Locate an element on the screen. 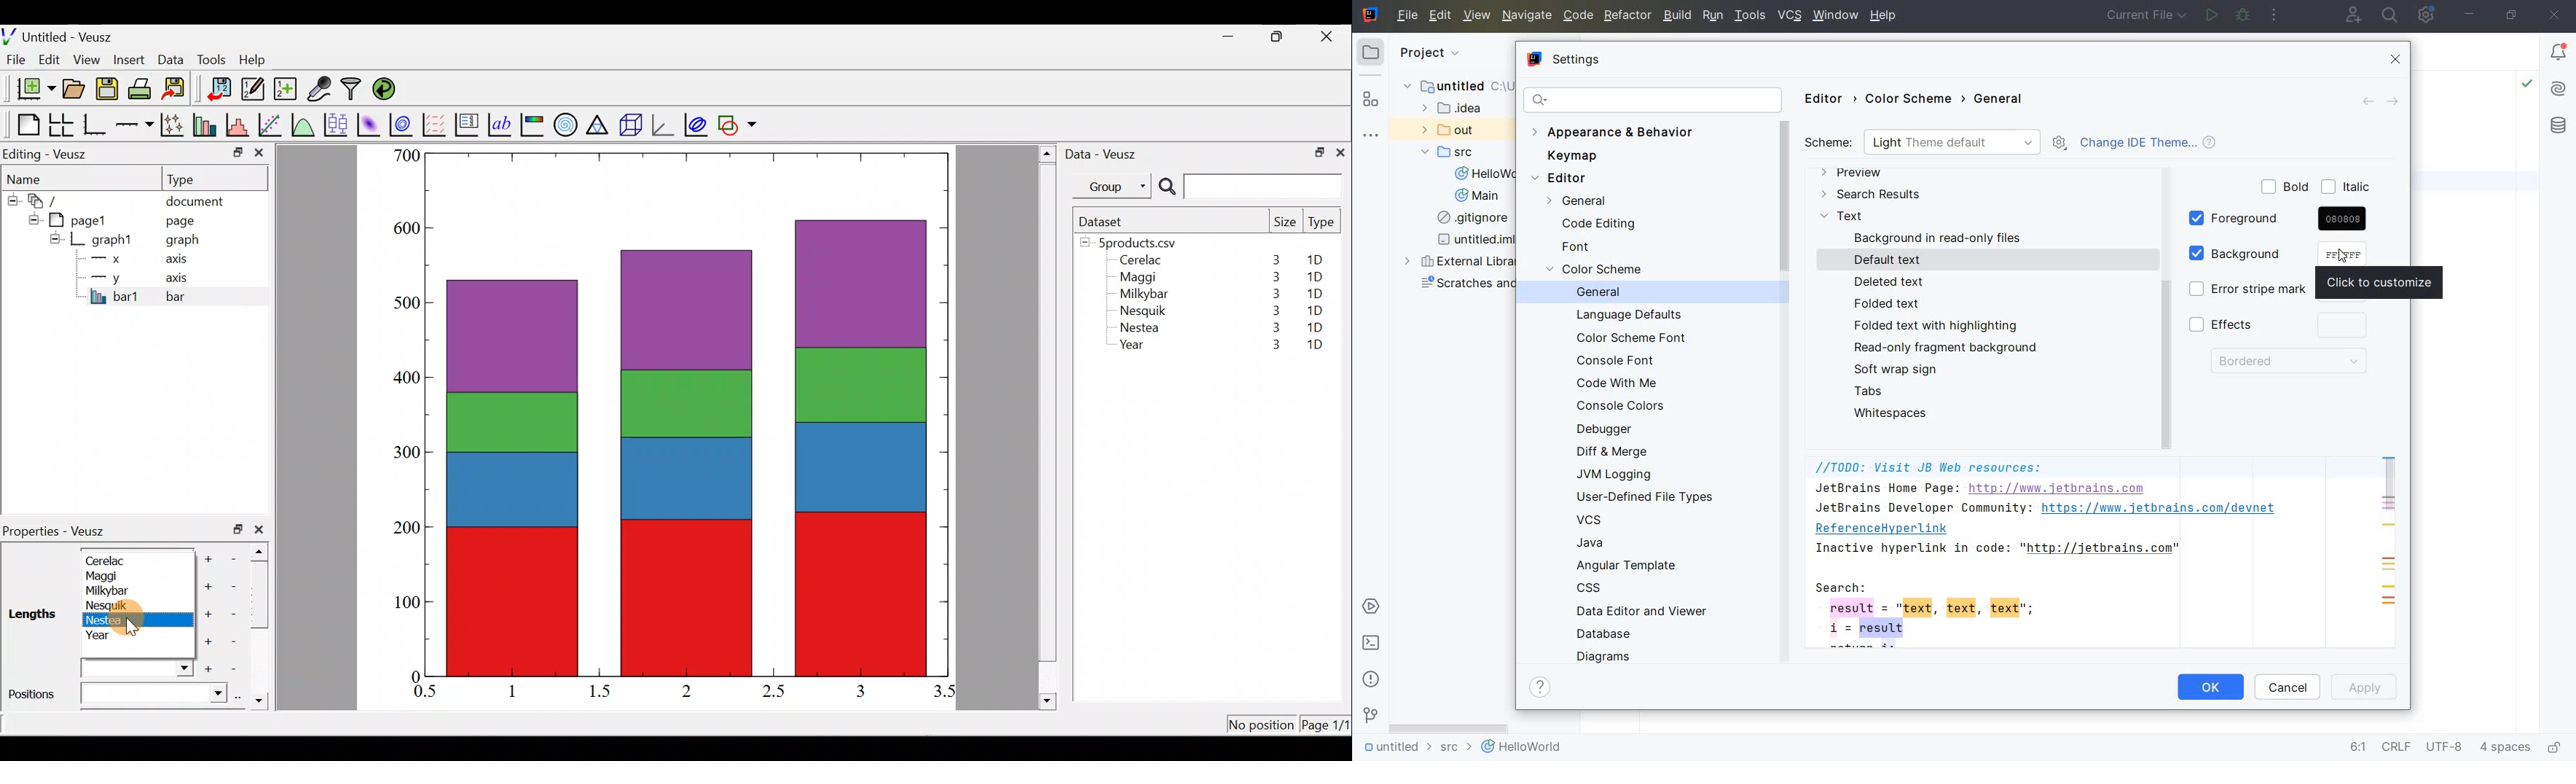  3 is located at coordinates (1275, 259).